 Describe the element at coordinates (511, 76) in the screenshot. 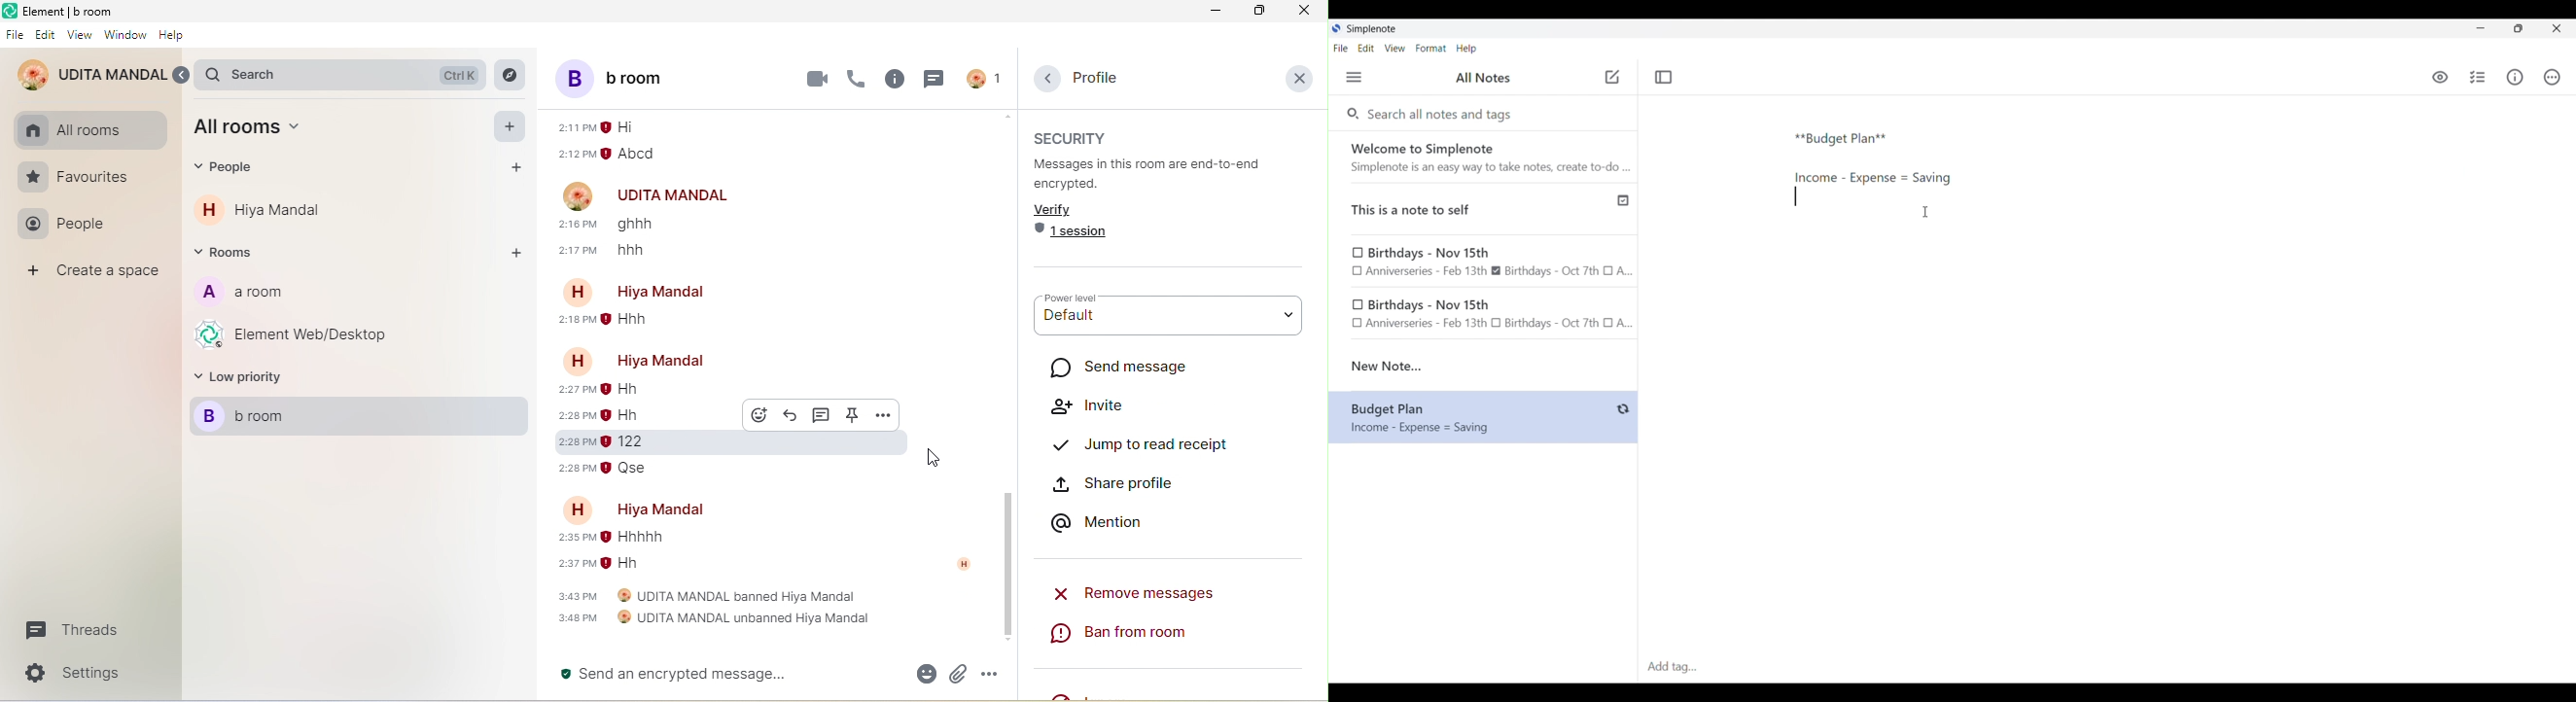

I see `explore` at that location.